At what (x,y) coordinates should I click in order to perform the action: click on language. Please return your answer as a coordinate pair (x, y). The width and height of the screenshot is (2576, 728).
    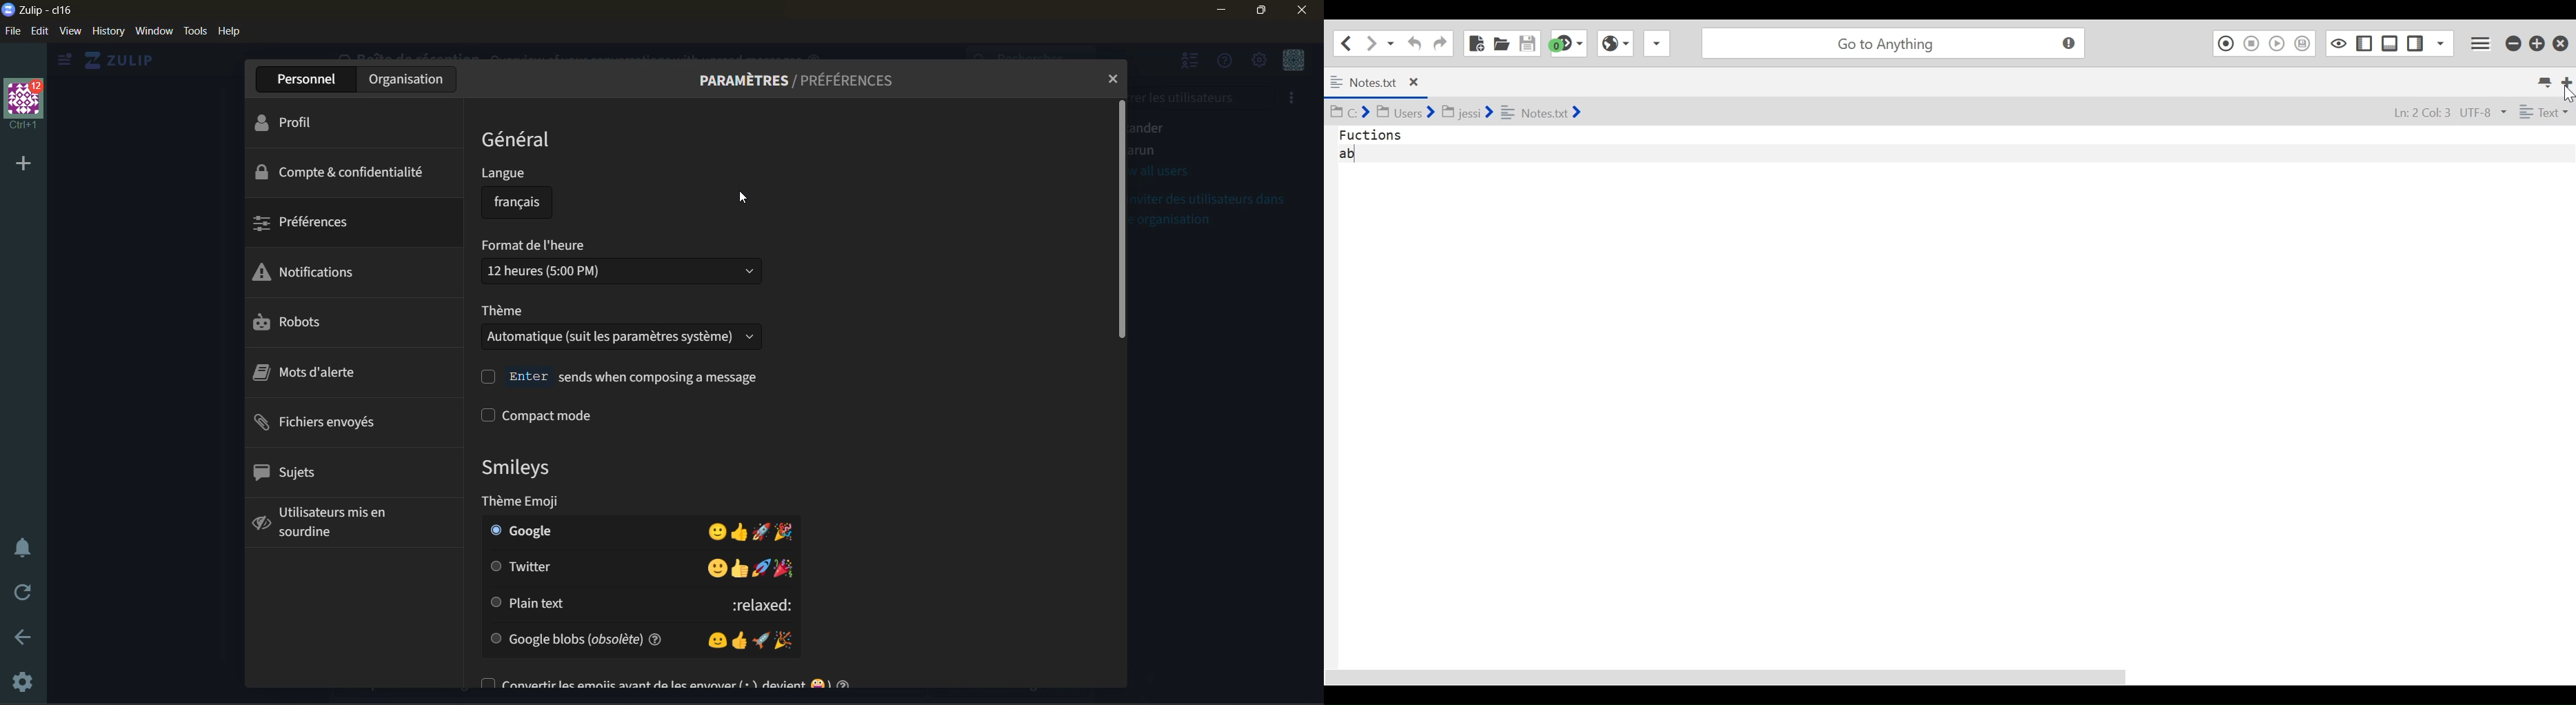
    Looking at the image, I should click on (517, 177).